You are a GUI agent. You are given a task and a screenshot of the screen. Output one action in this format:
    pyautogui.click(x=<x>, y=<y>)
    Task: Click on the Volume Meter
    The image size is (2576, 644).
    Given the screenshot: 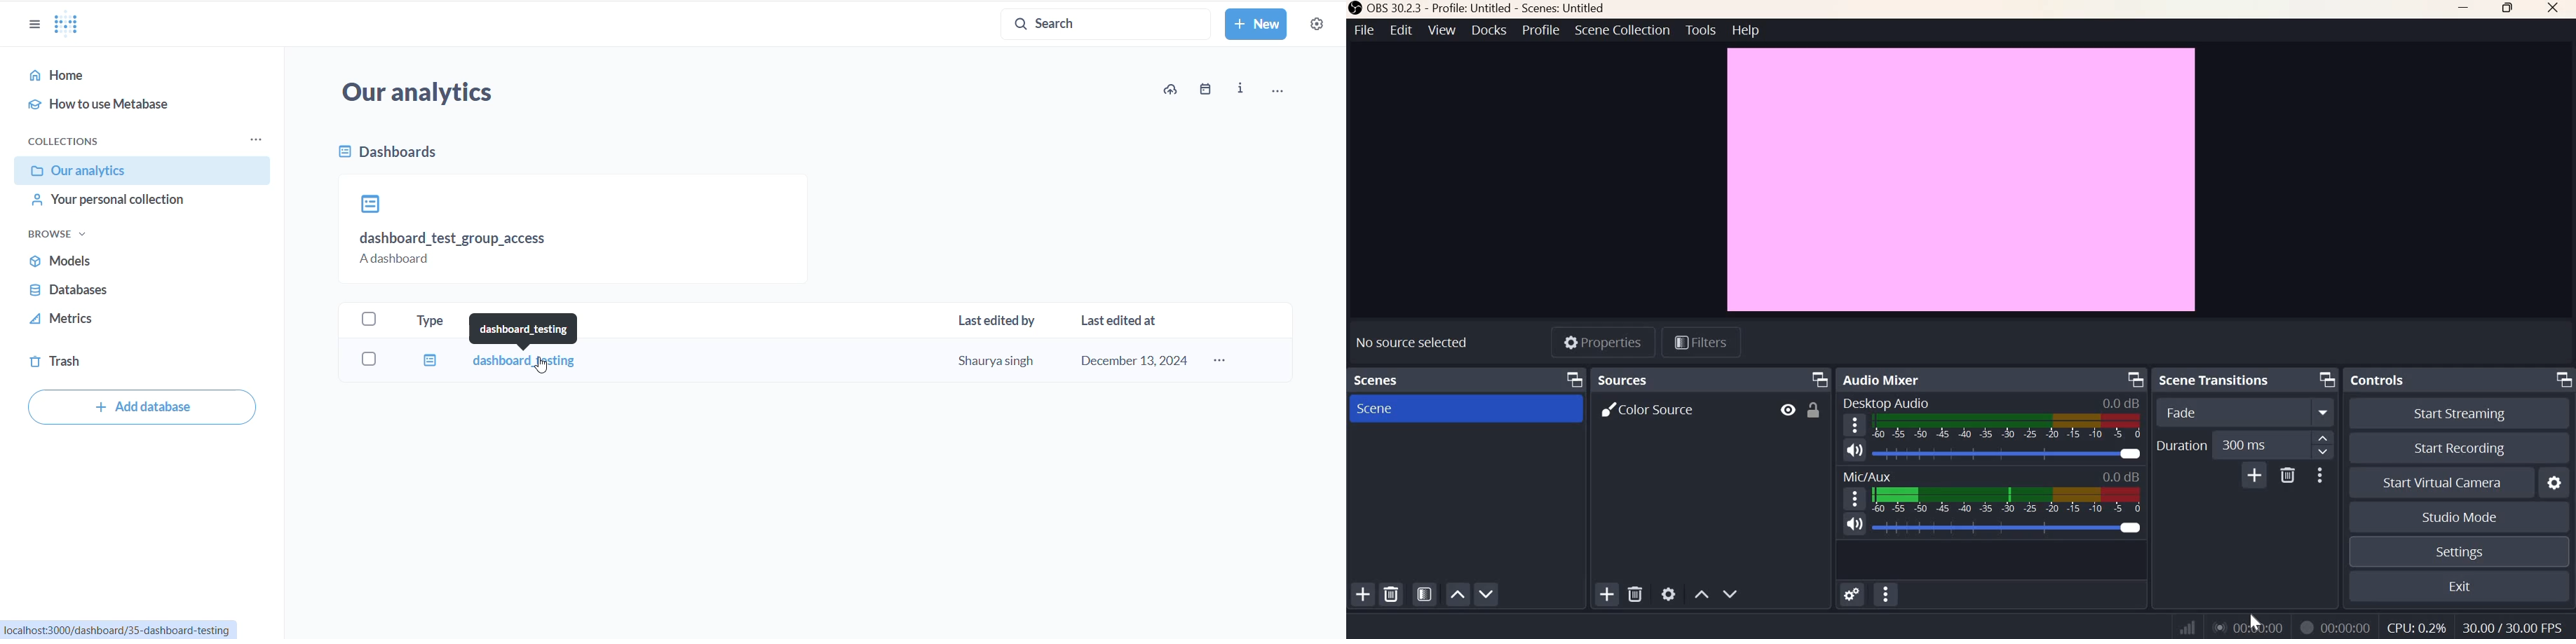 What is the action you would take?
    pyautogui.click(x=2006, y=499)
    